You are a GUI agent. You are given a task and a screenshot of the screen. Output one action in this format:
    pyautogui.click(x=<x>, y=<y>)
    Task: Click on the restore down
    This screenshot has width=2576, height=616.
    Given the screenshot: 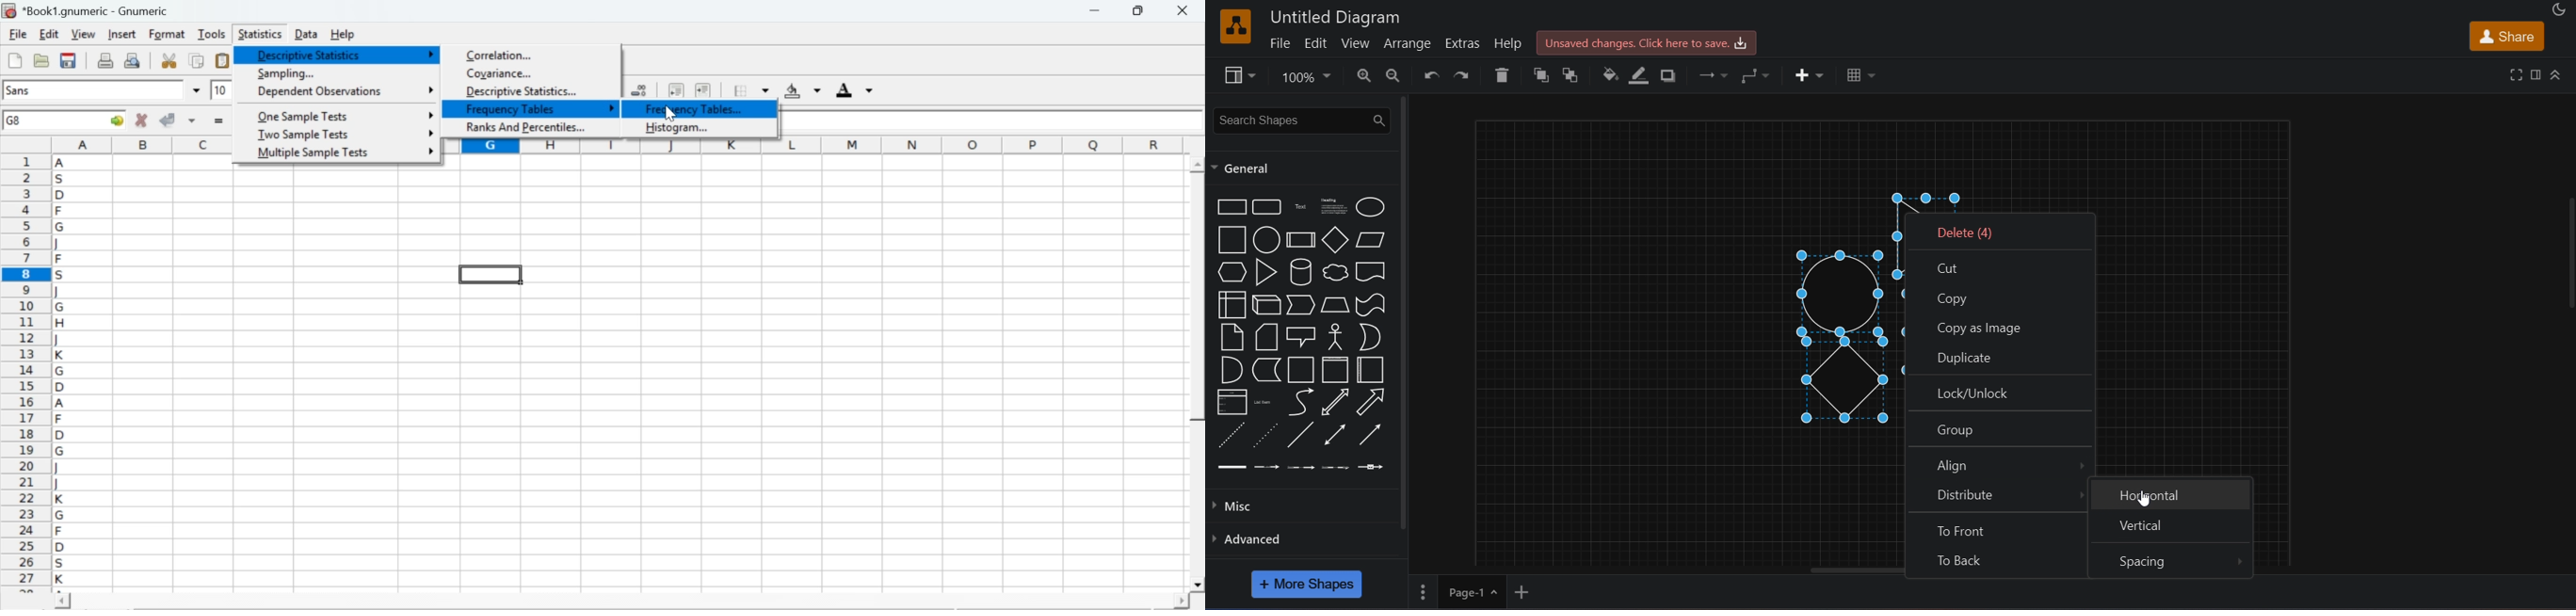 What is the action you would take?
    pyautogui.click(x=1139, y=11)
    